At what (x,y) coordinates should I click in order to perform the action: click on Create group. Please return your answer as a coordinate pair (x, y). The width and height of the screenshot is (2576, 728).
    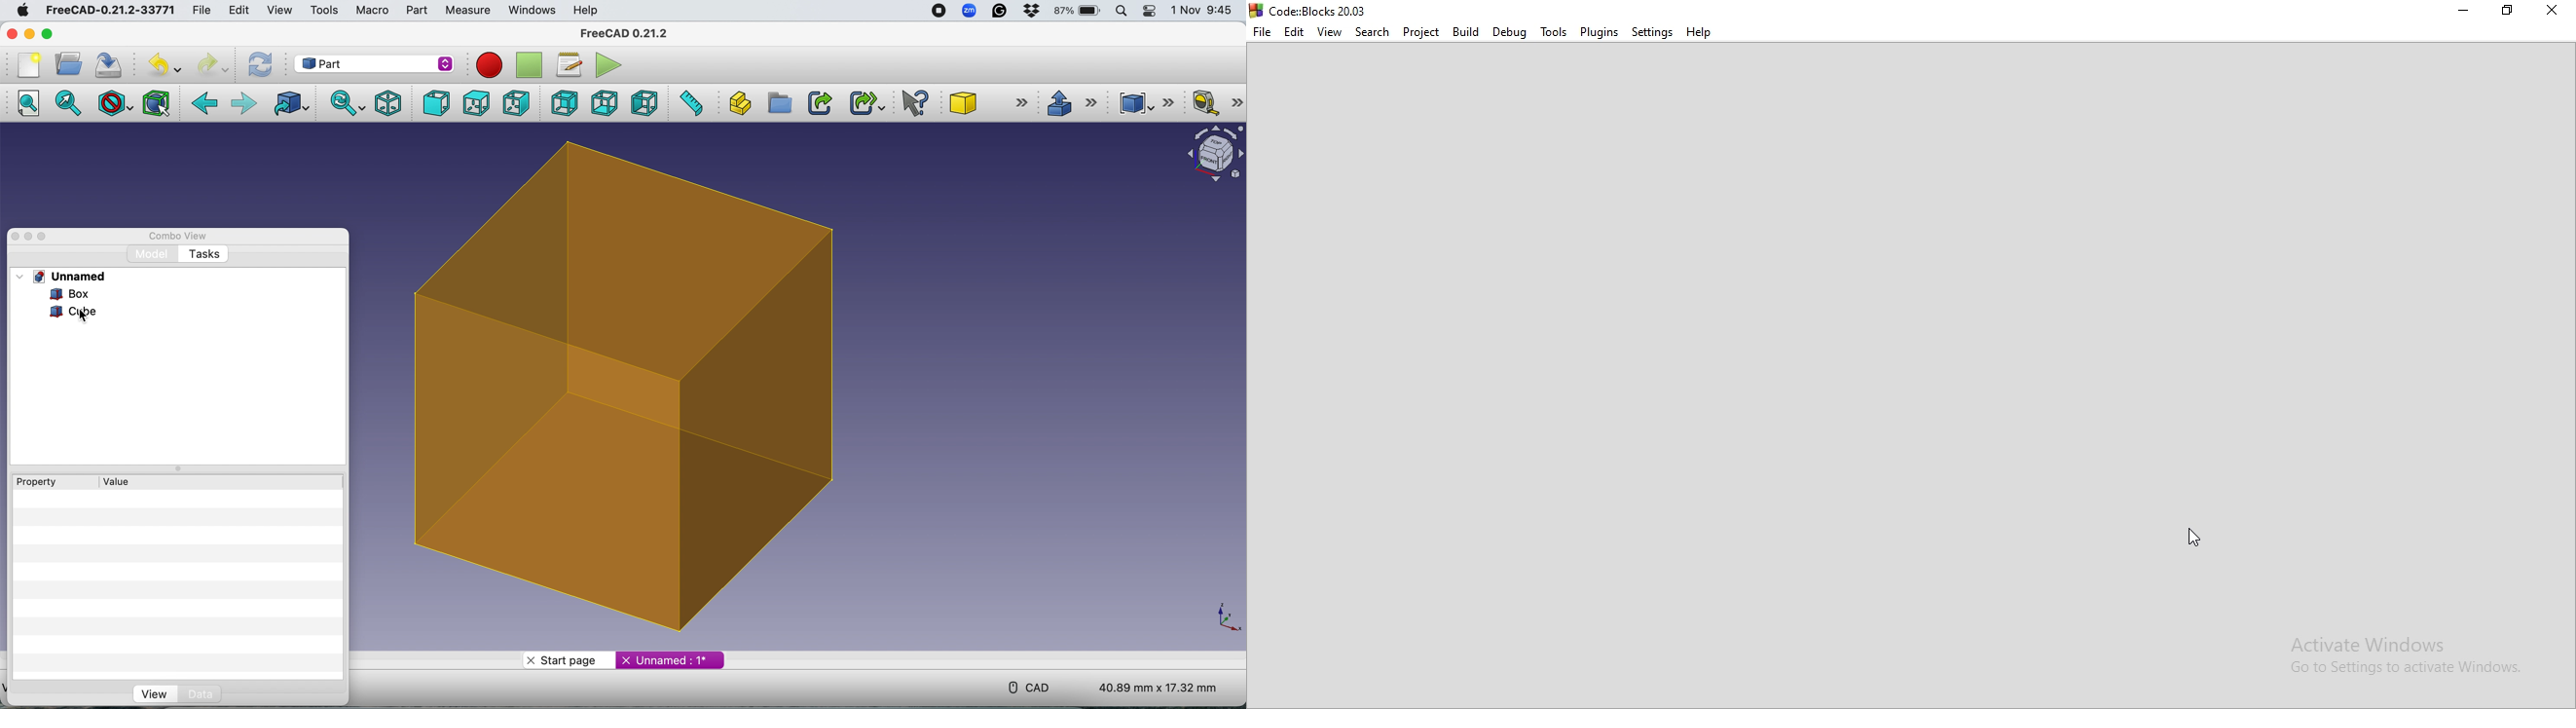
    Looking at the image, I should click on (779, 103).